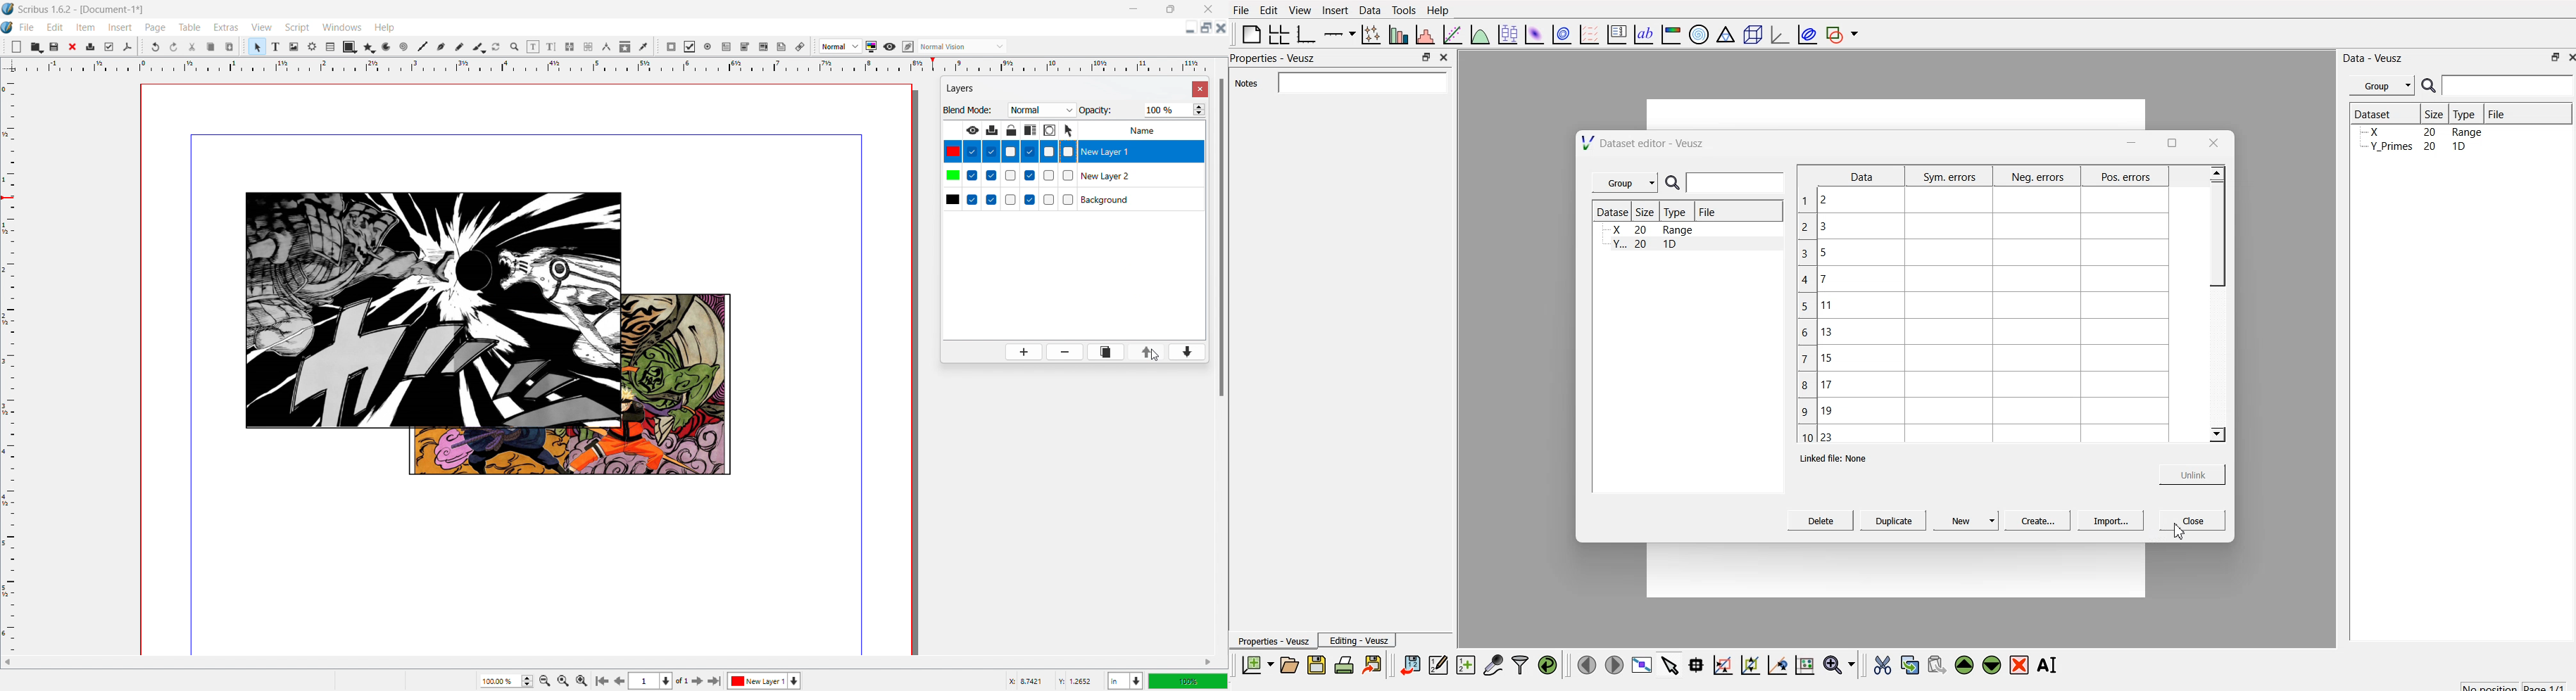 The width and height of the screenshot is (2576, 700). Describe the element at coordinates (1846, 32) in the screenshot. I see `add shape to plot` at that location.